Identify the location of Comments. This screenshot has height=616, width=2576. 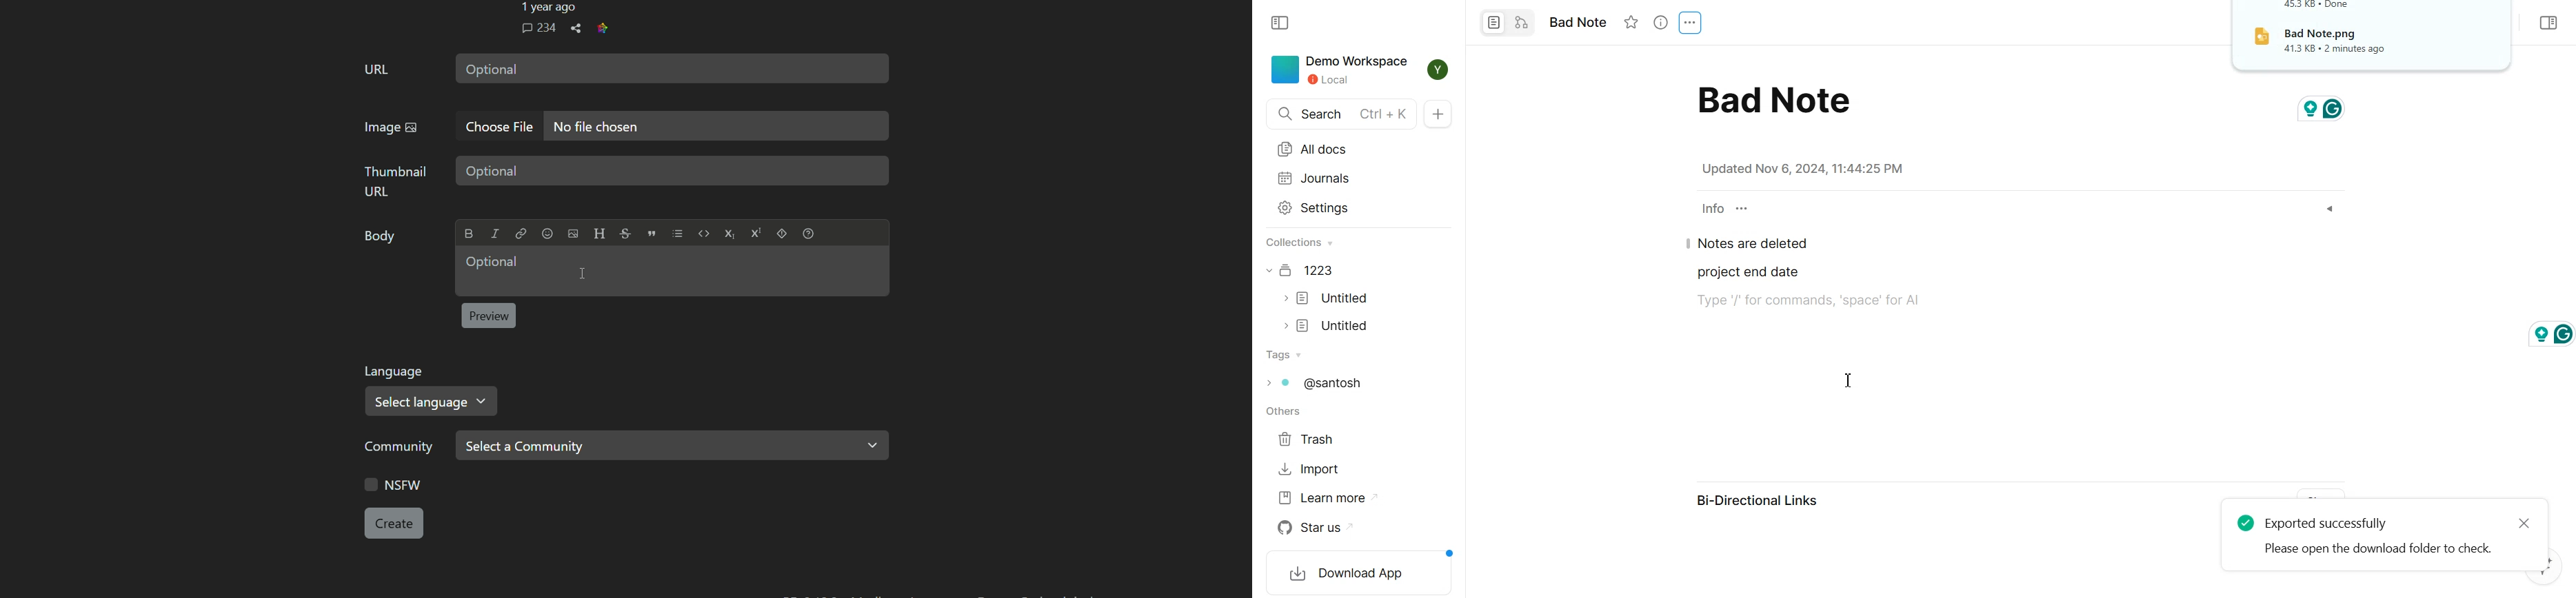
(538, 28).